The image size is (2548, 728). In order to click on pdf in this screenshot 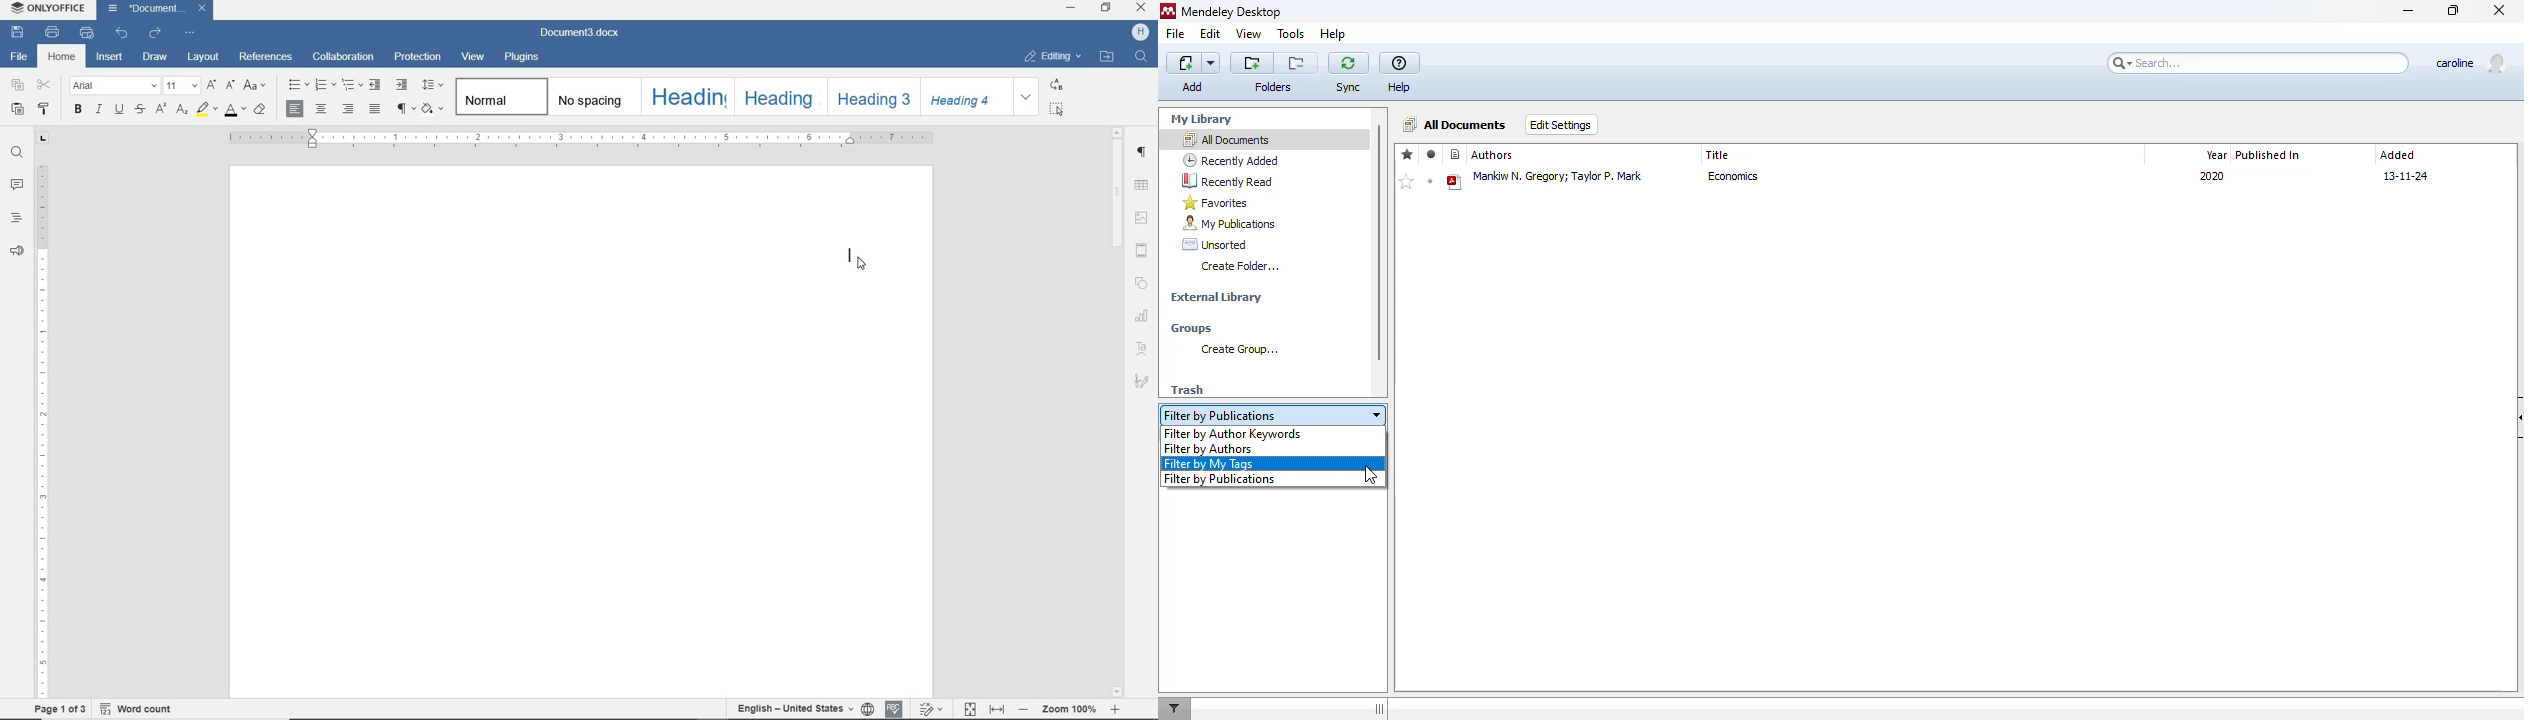, I will do `click(1455, 183)`.